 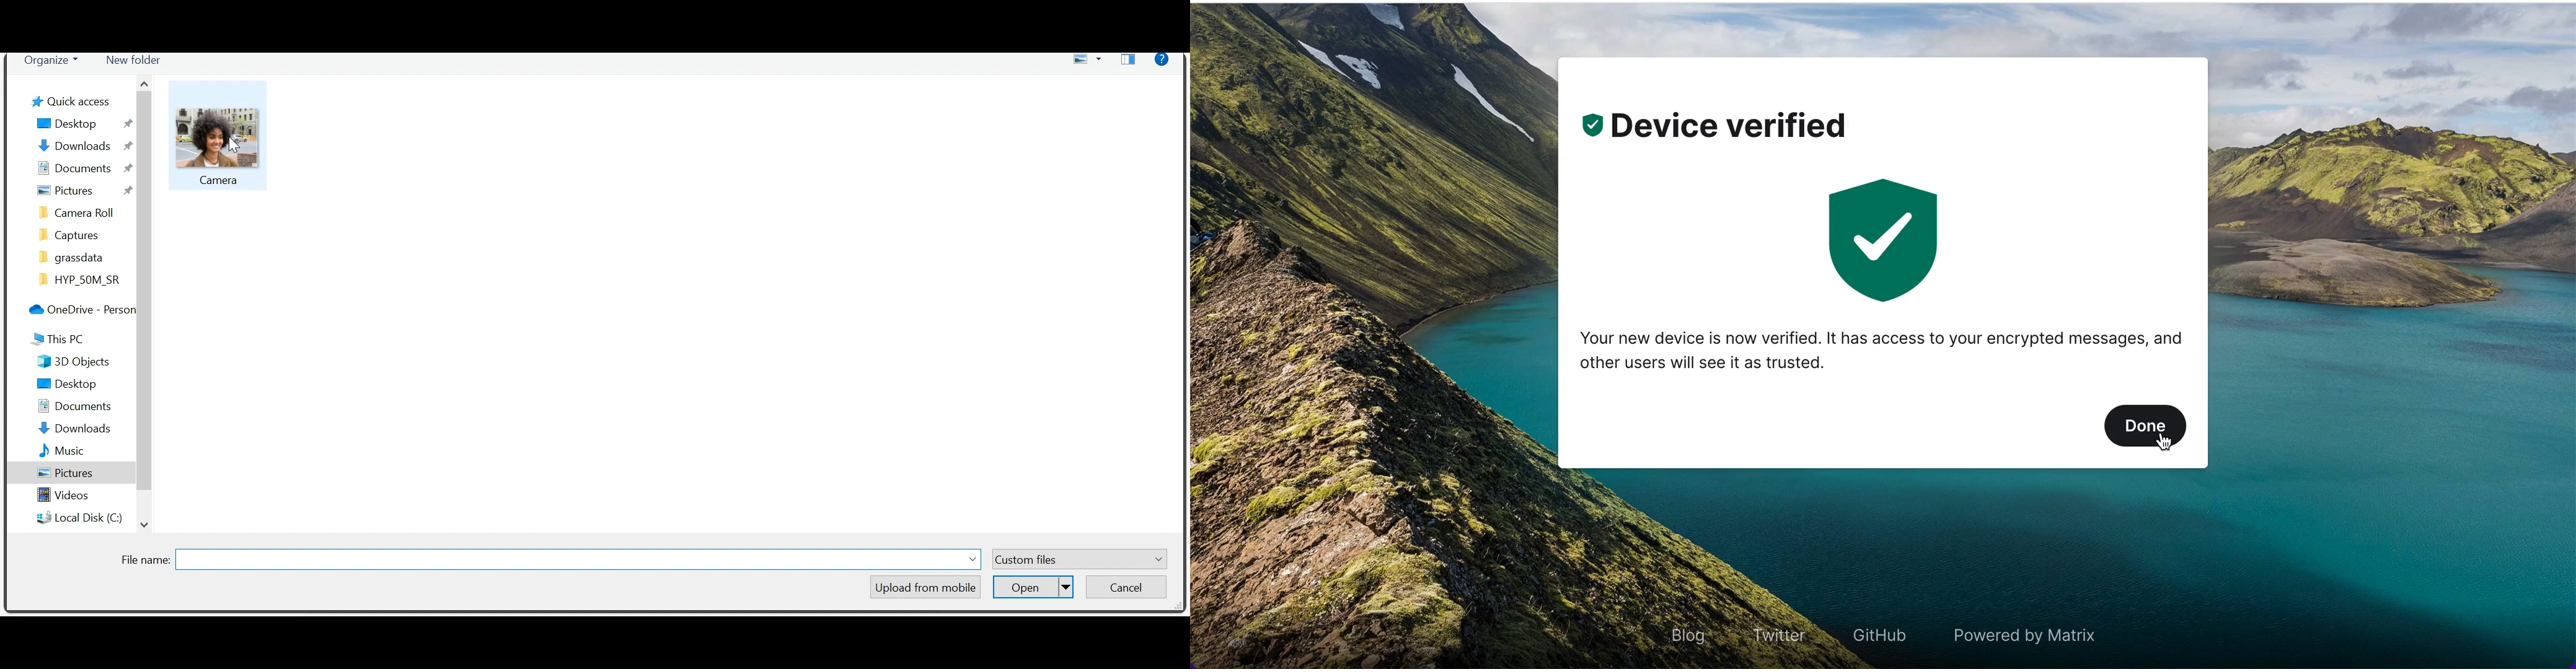 I want to click on New folder, so click(x=135, y=62).